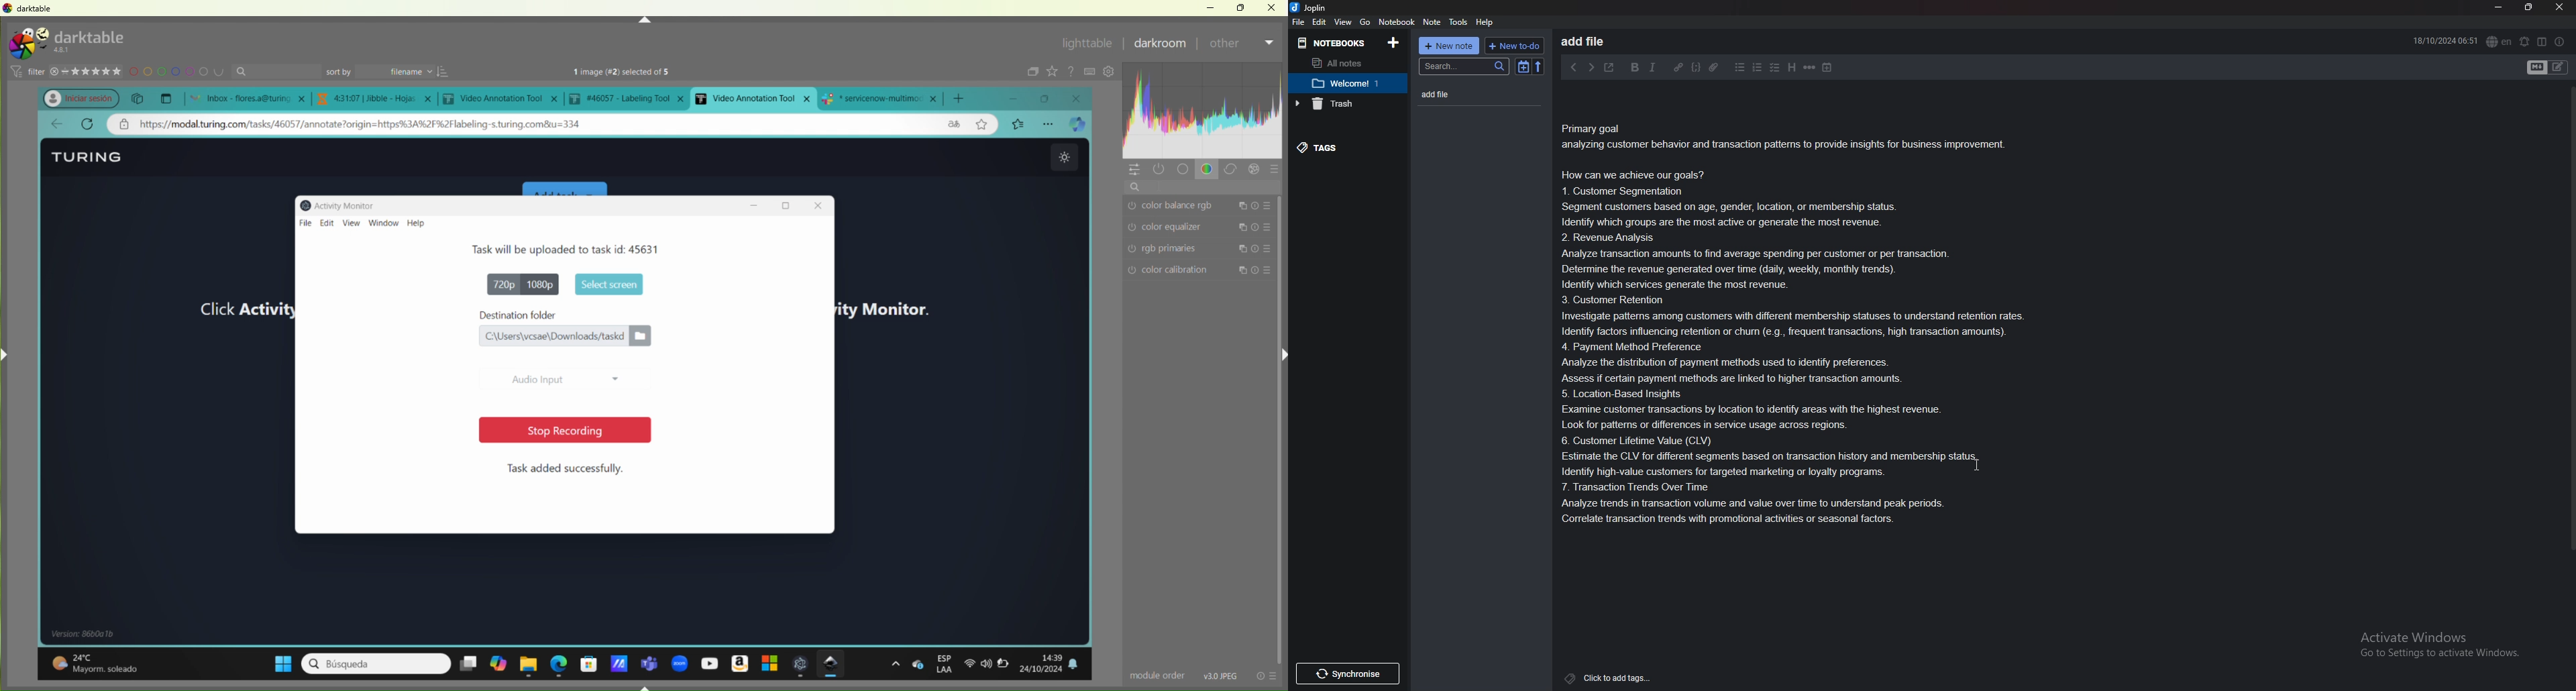  I want to click on , so click(1063, 70).